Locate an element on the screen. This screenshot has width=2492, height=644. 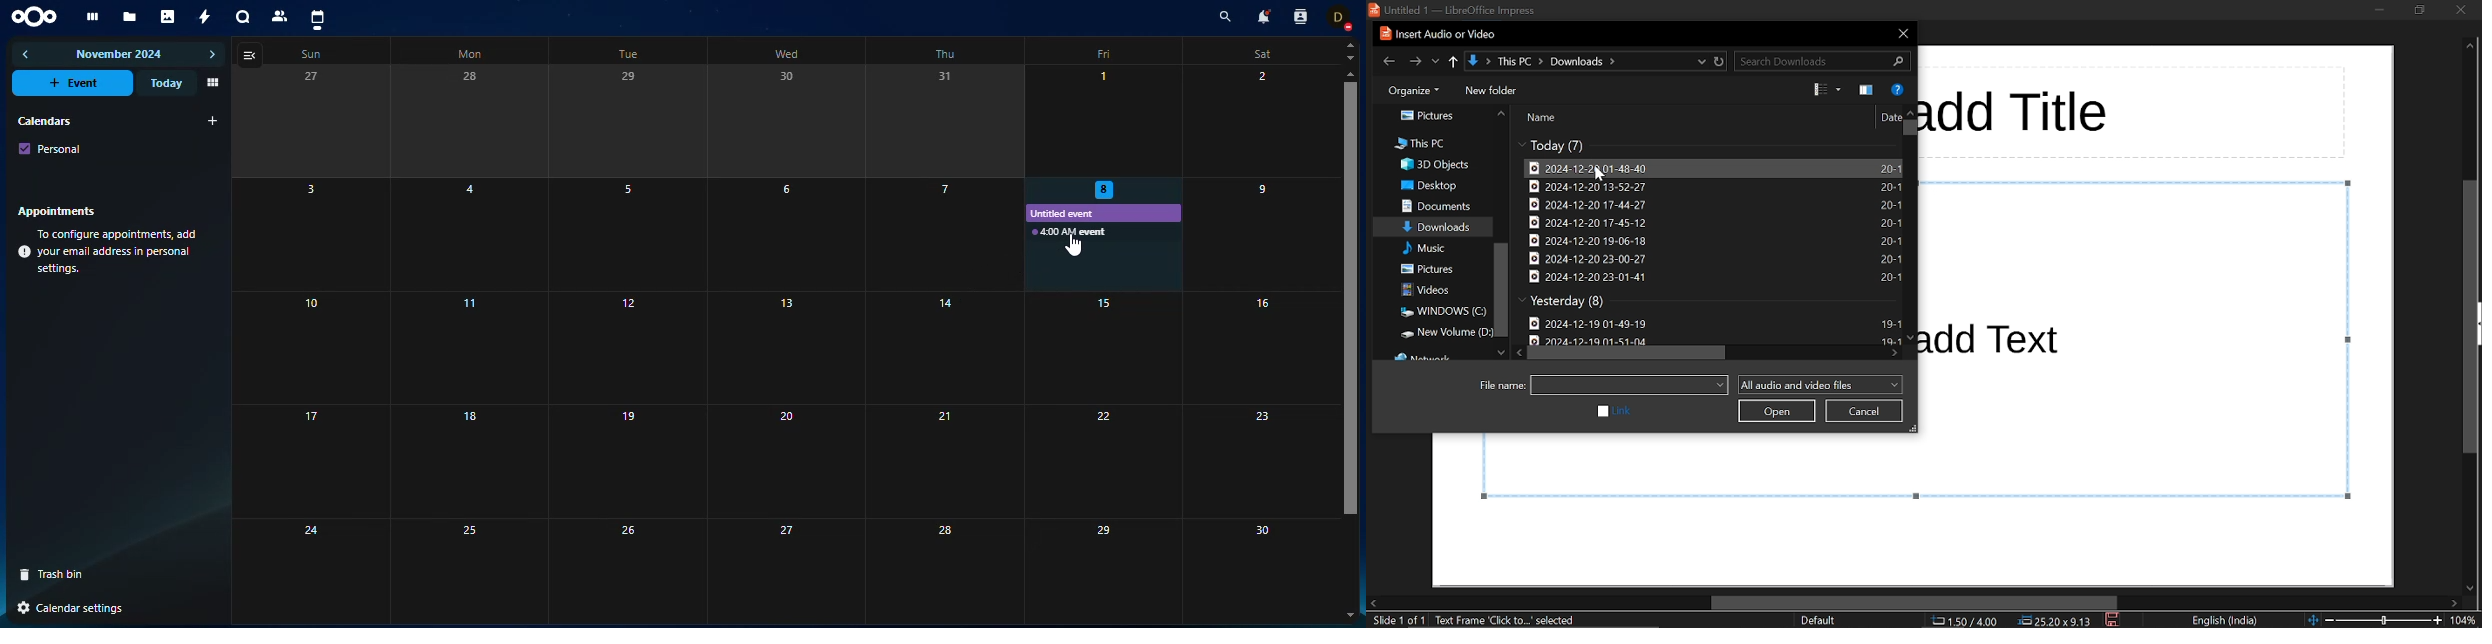
refresh is located at coordinates (1717, 60).